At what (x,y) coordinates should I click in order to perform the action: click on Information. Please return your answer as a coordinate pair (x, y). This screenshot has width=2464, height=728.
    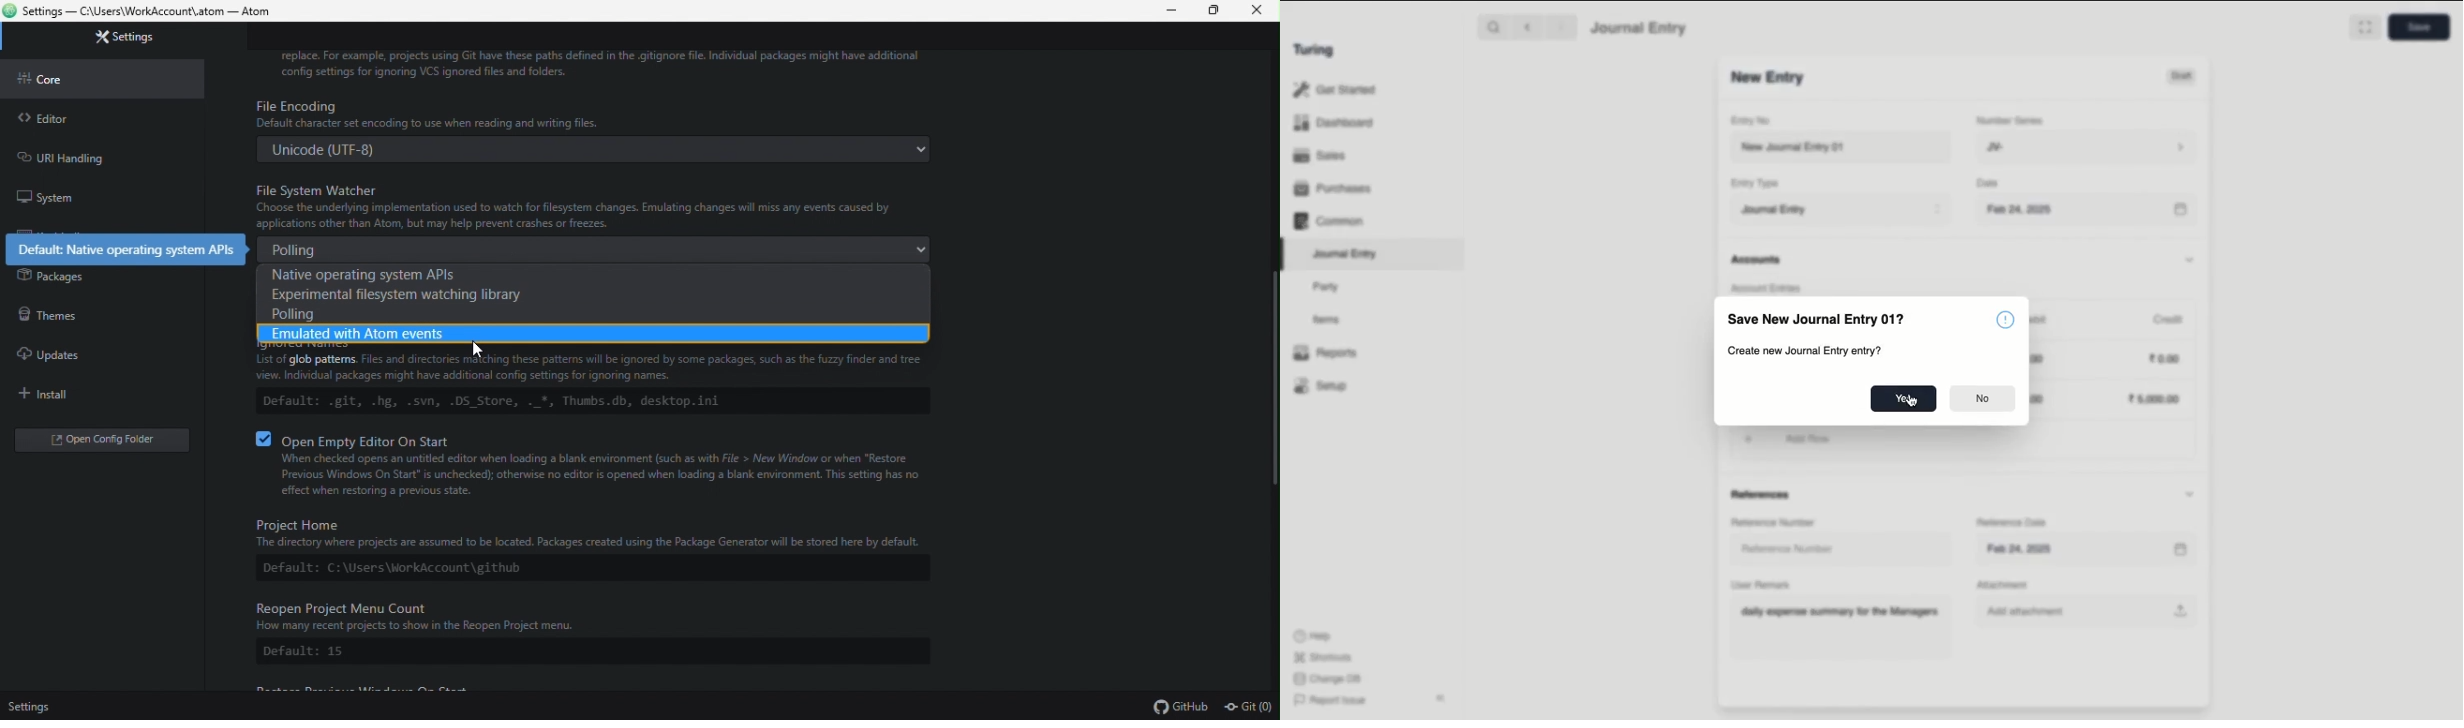
    Looking at the image, I should click on (2005, 319).